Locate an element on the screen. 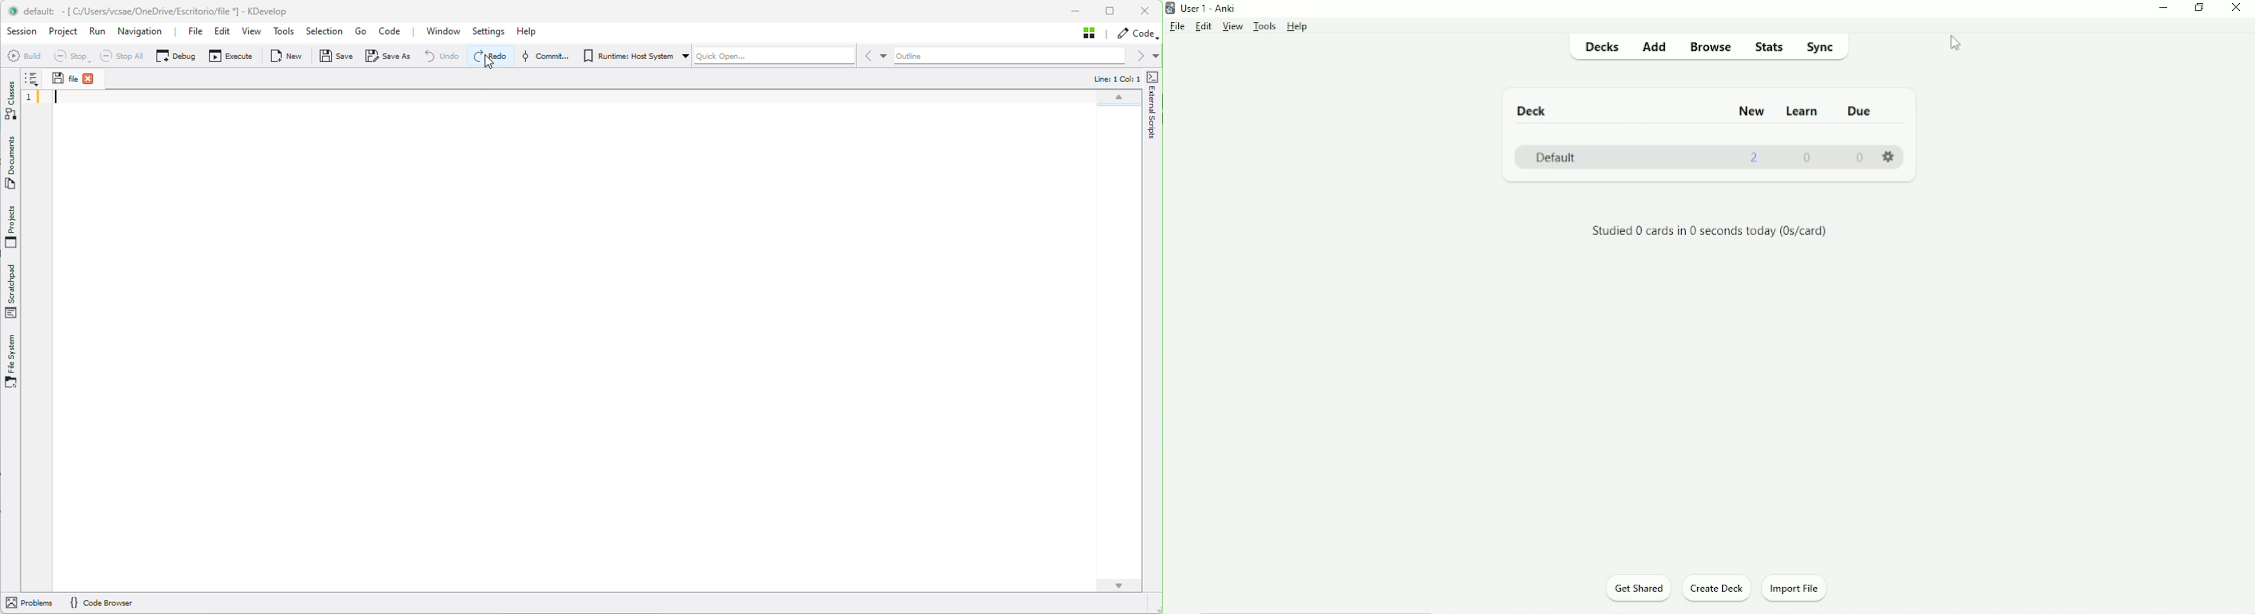 The width and height of the screenshot is (2268, 616). Sync is located at coordinates (1822, 48).